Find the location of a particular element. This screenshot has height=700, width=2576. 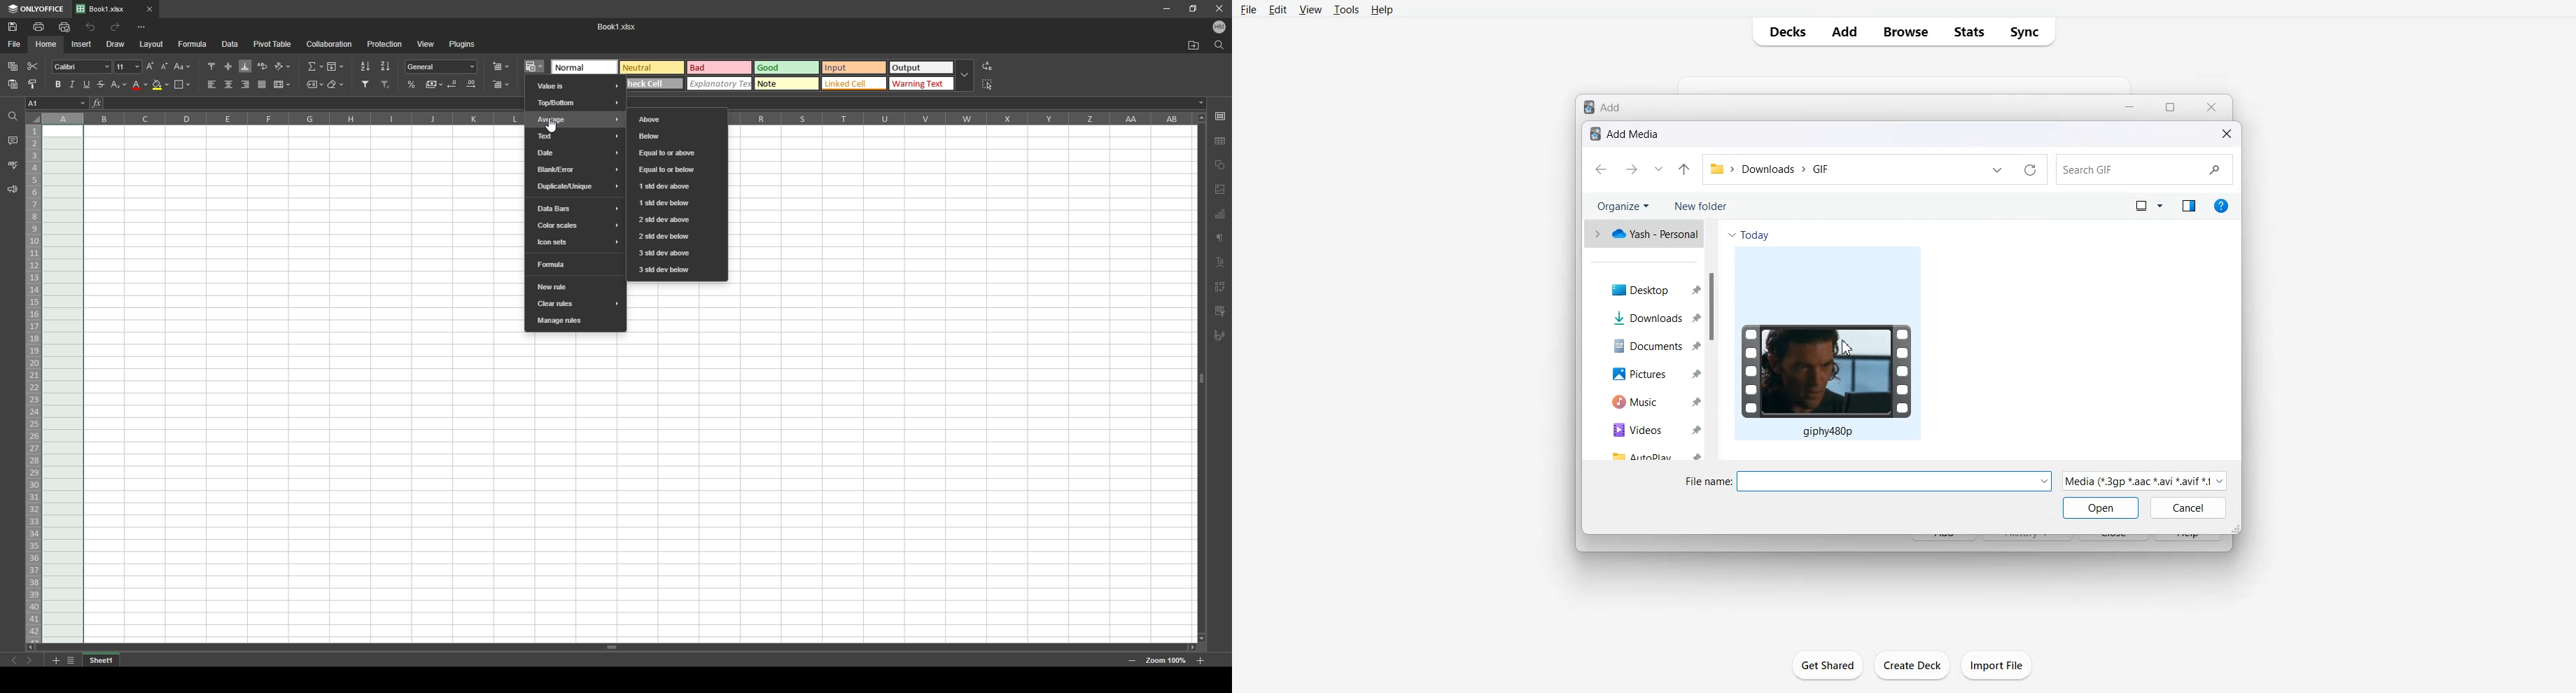

insert cells is located at coordinates (500, 67).